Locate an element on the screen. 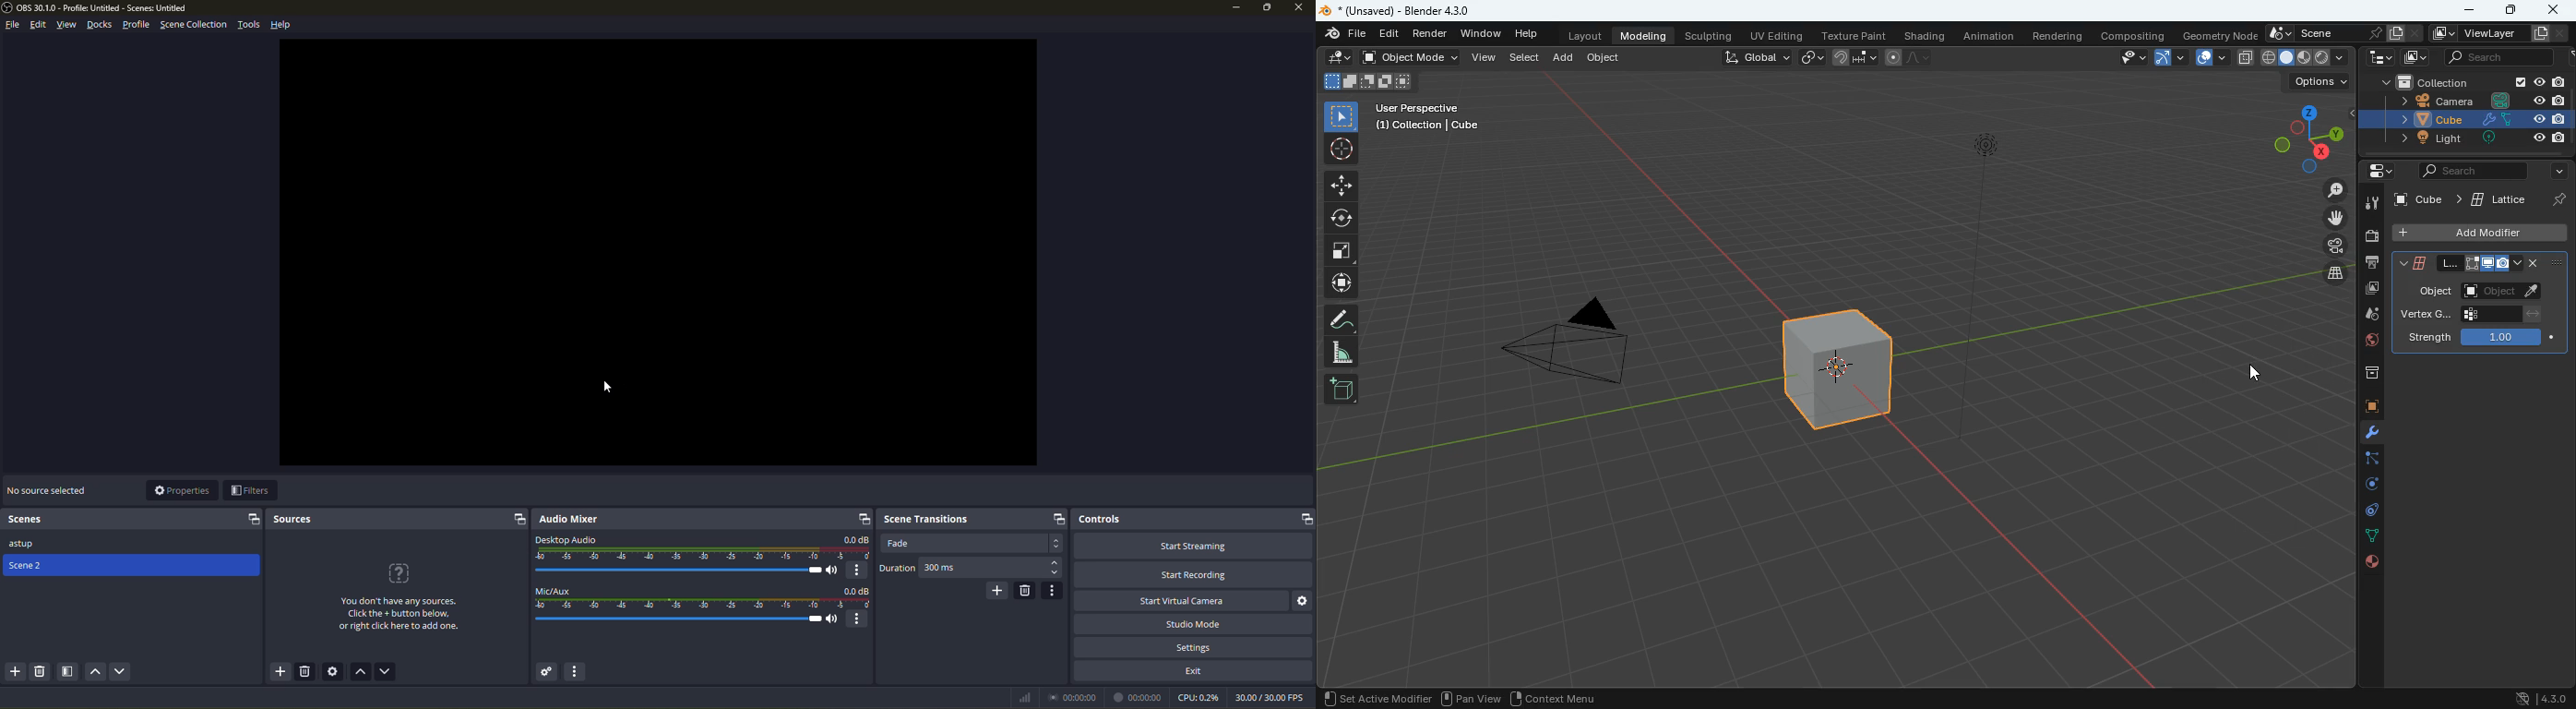 Image resolution: width=2576 pixels, height=728 pixels. blender is located at coordinates (1345, 33).